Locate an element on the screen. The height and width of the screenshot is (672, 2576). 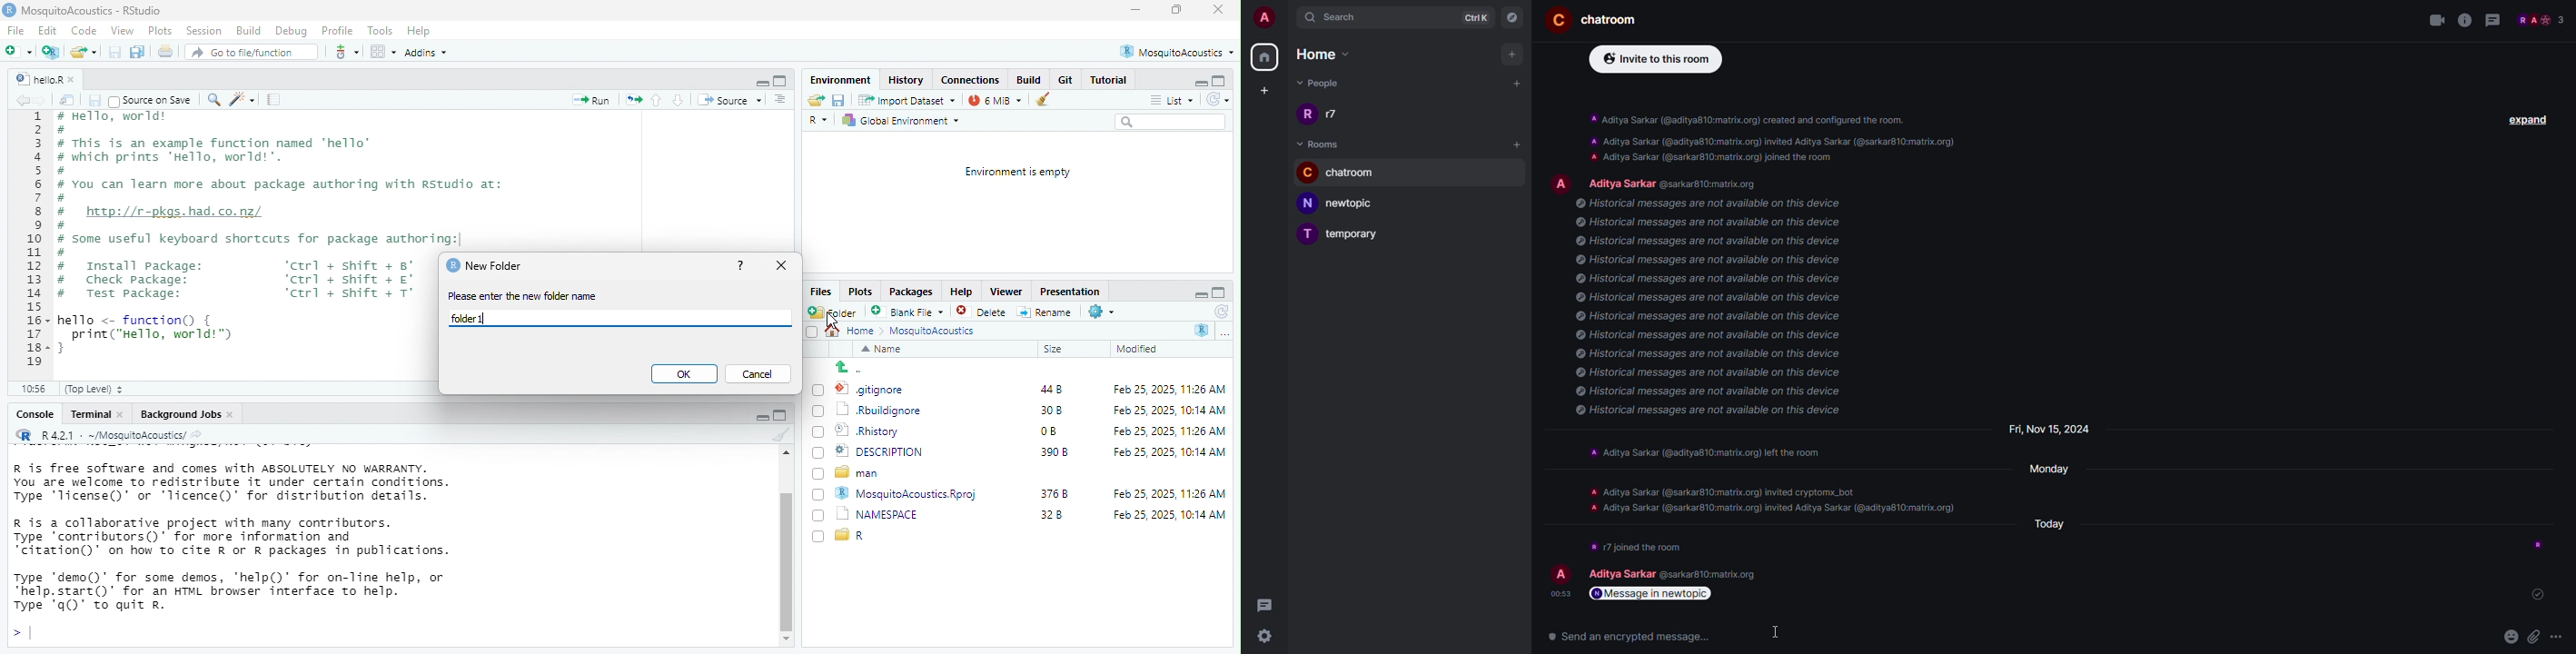
 Packages is located at coordinates (912, 291).